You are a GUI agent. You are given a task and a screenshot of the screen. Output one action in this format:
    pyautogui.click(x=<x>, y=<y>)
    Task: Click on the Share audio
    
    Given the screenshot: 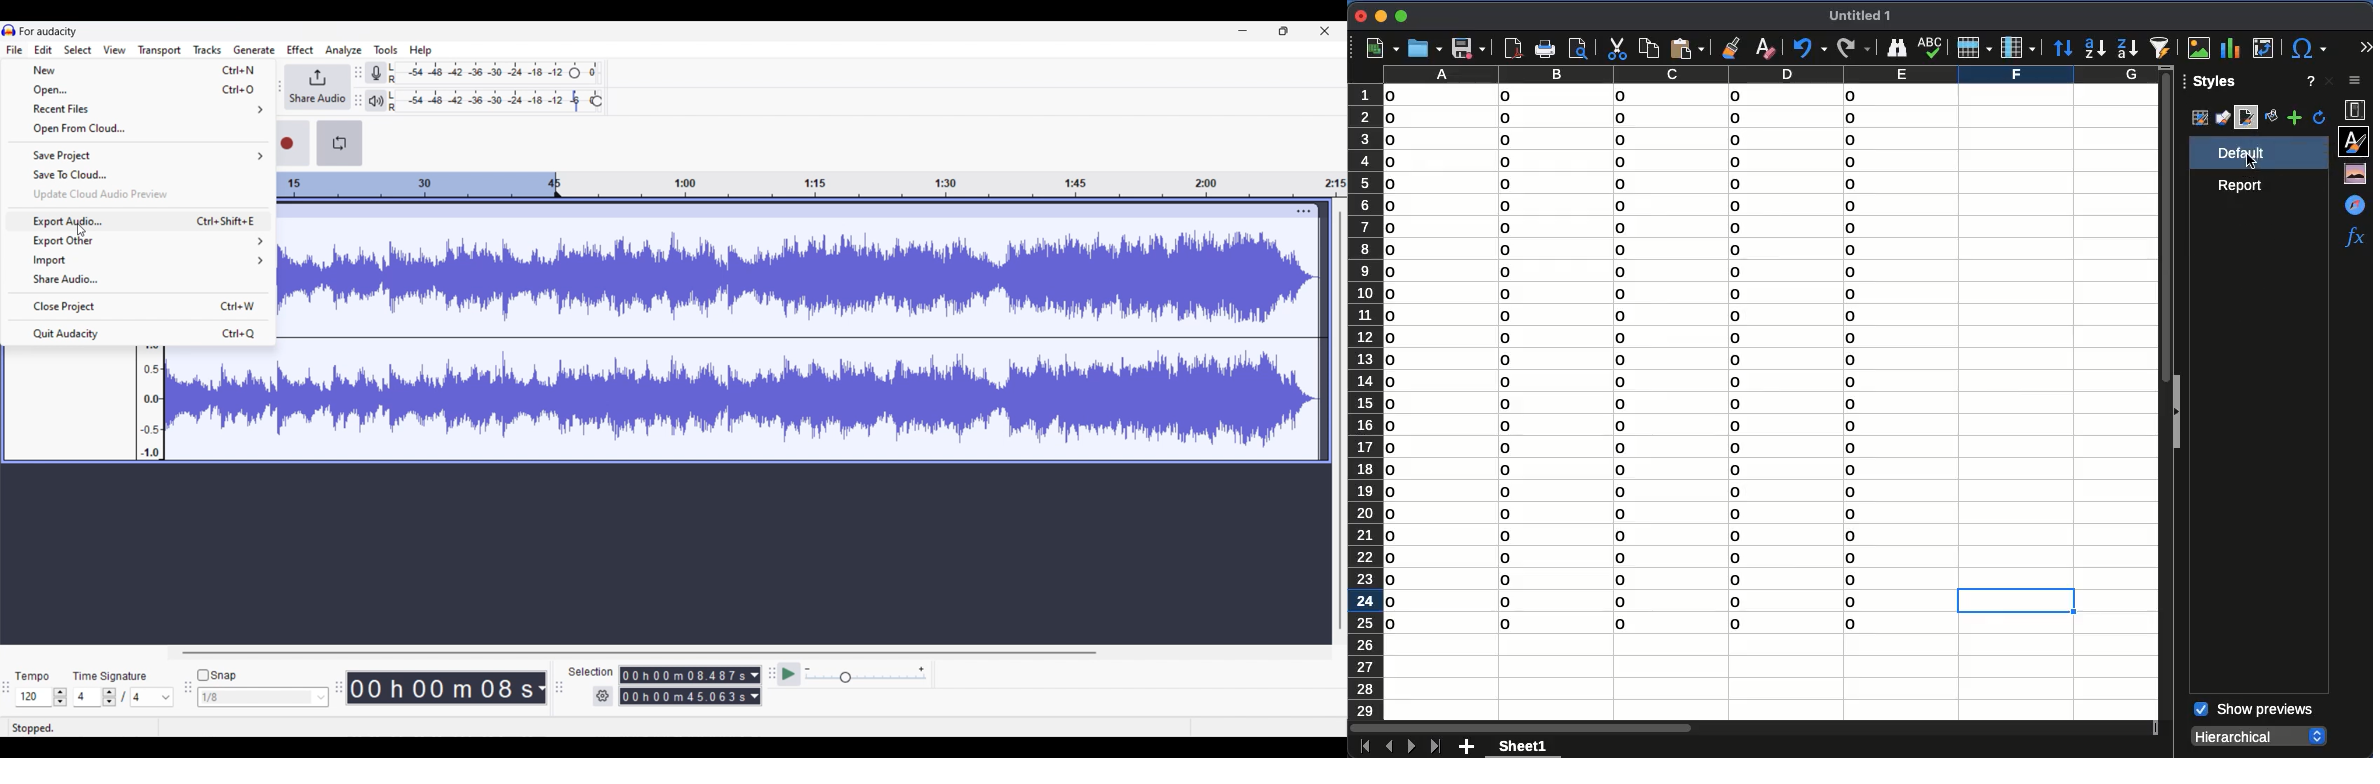 What is the action you would take?
    pyautogui.click(x=139, y=280)
    